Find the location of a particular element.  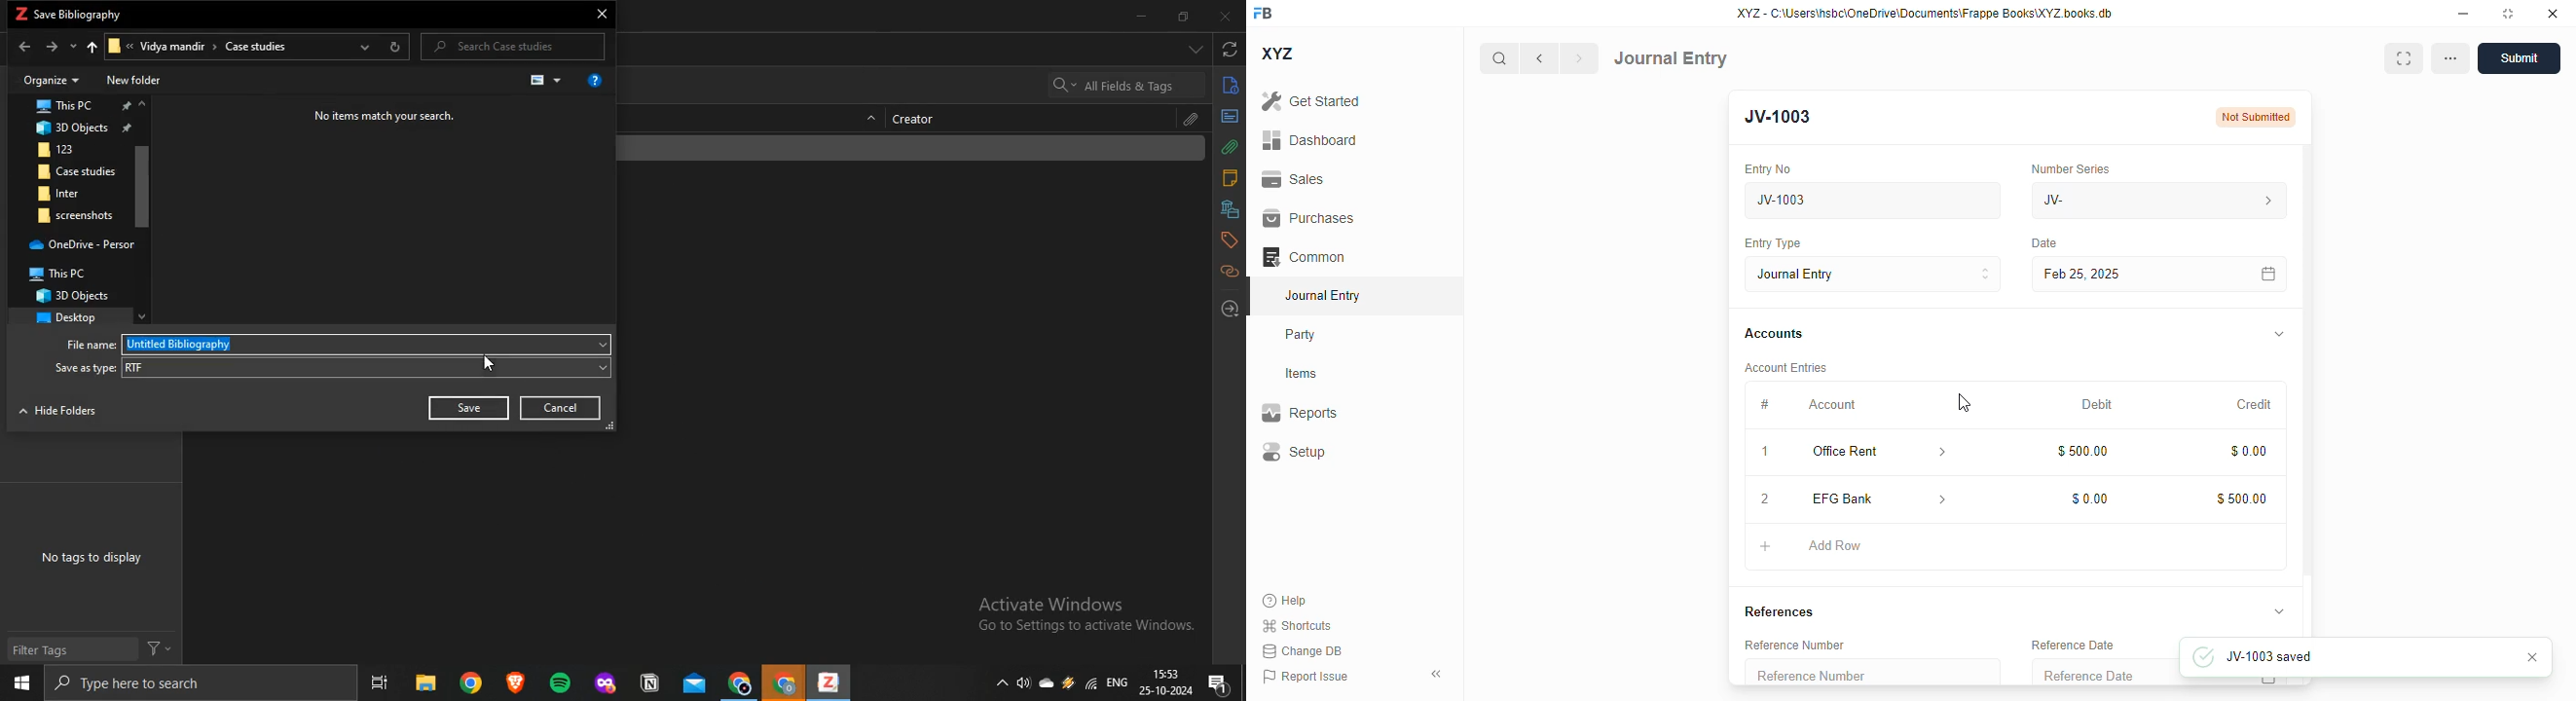

P Search Case studies is located at coordinates (516, 46).